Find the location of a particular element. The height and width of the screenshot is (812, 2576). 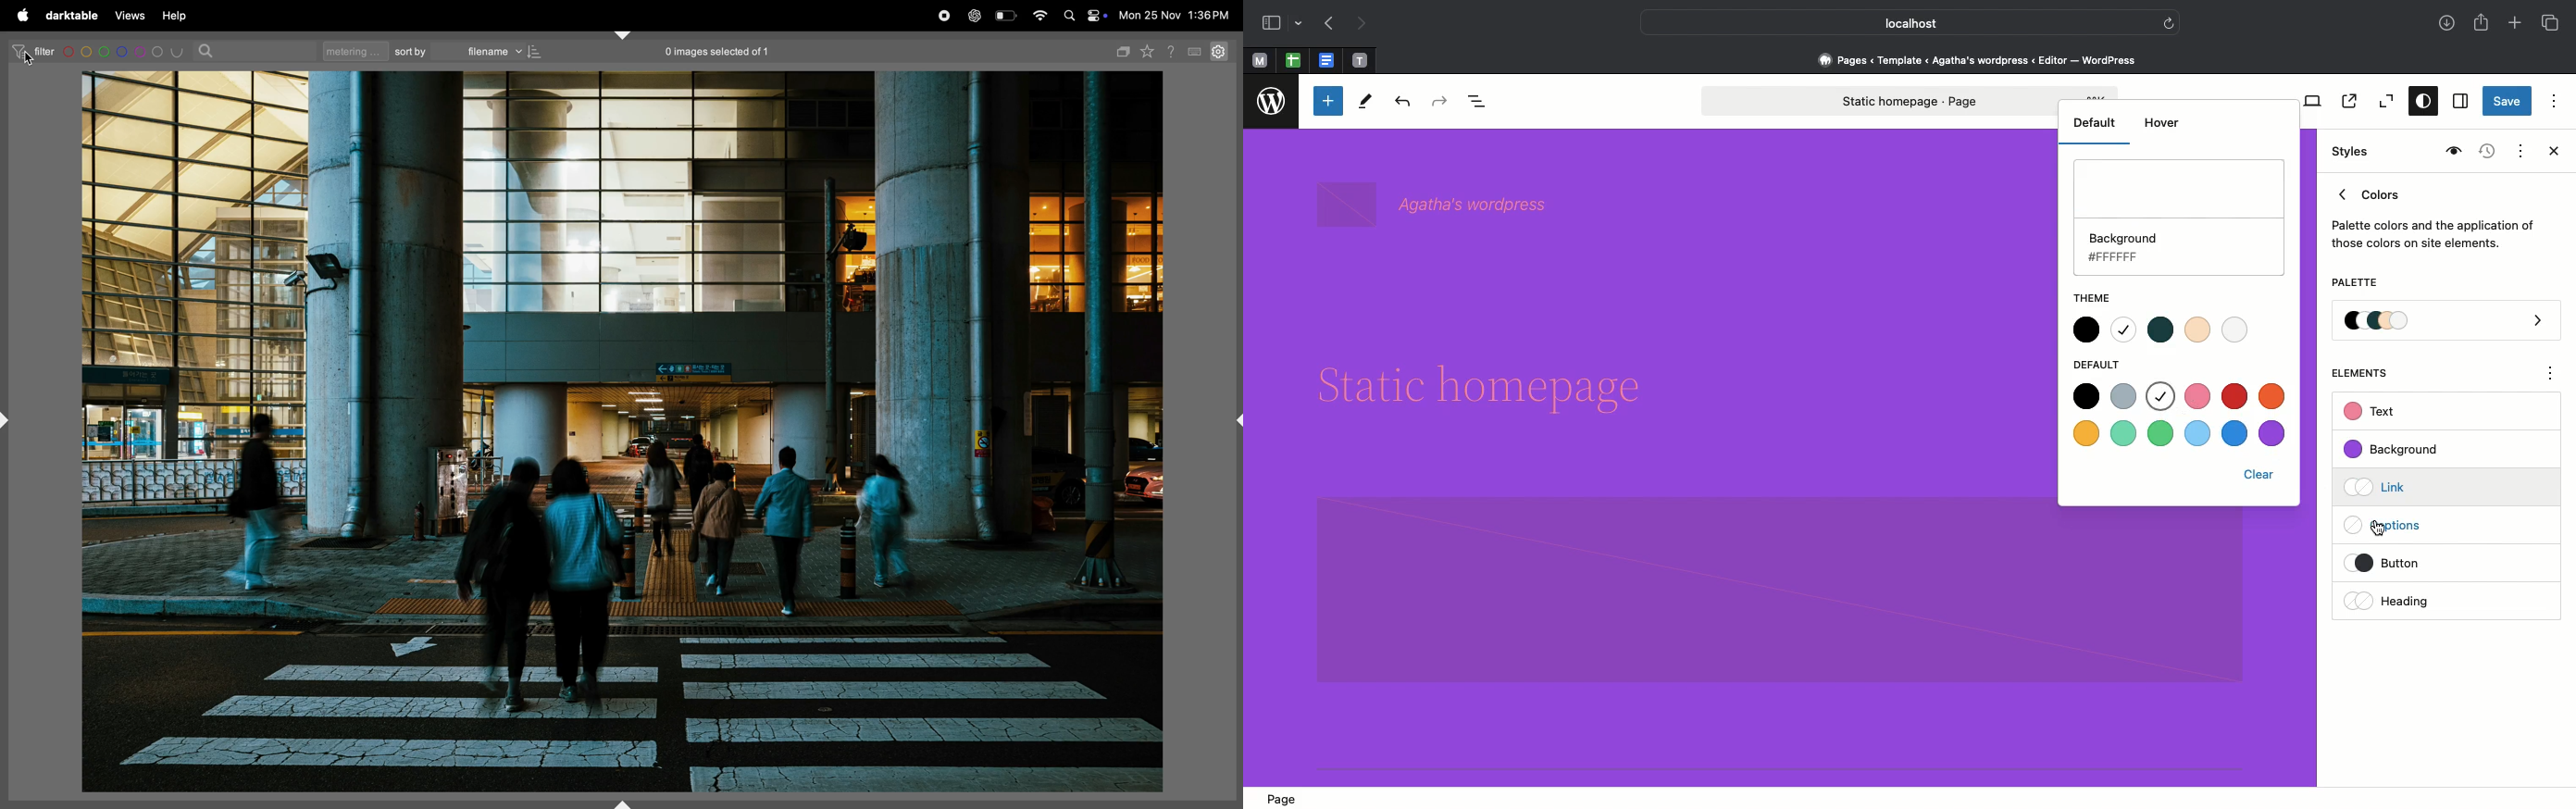

shift+ctrl+b is located at coordinates (623, 803).